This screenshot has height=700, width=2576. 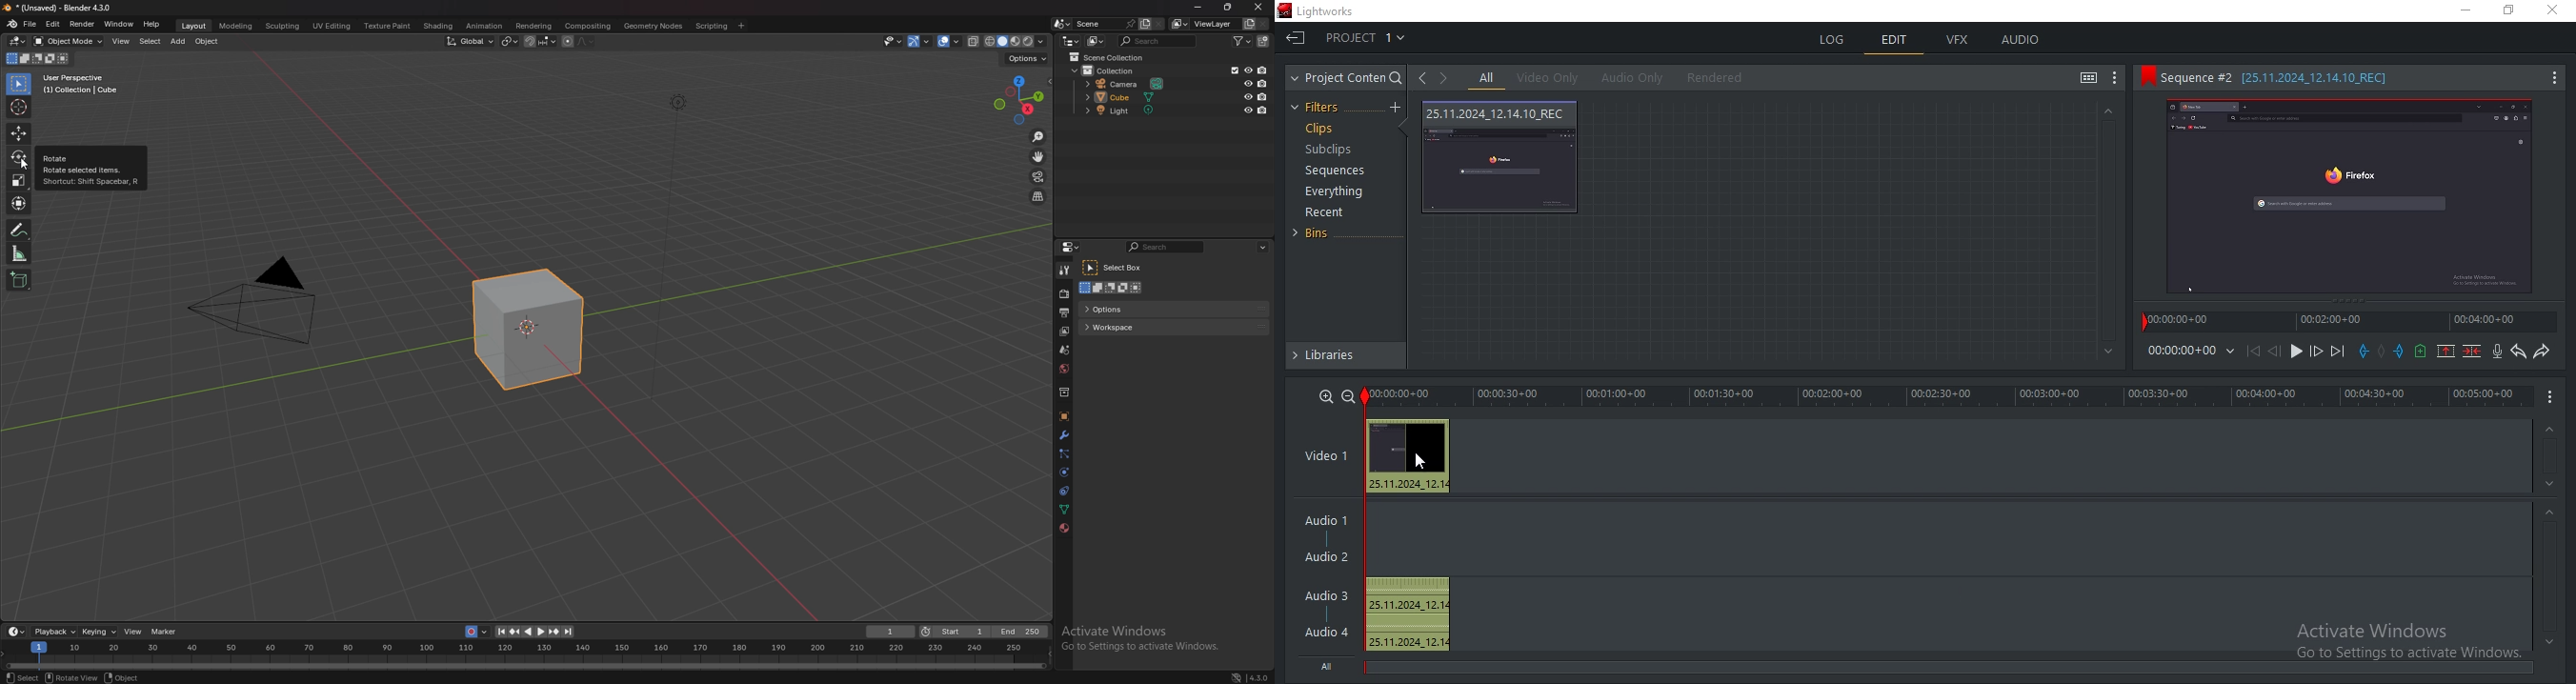 What do you see at coordinates (1420, 462) in the screenshot?
I see `cursor` at bounding box center [1420, 462].